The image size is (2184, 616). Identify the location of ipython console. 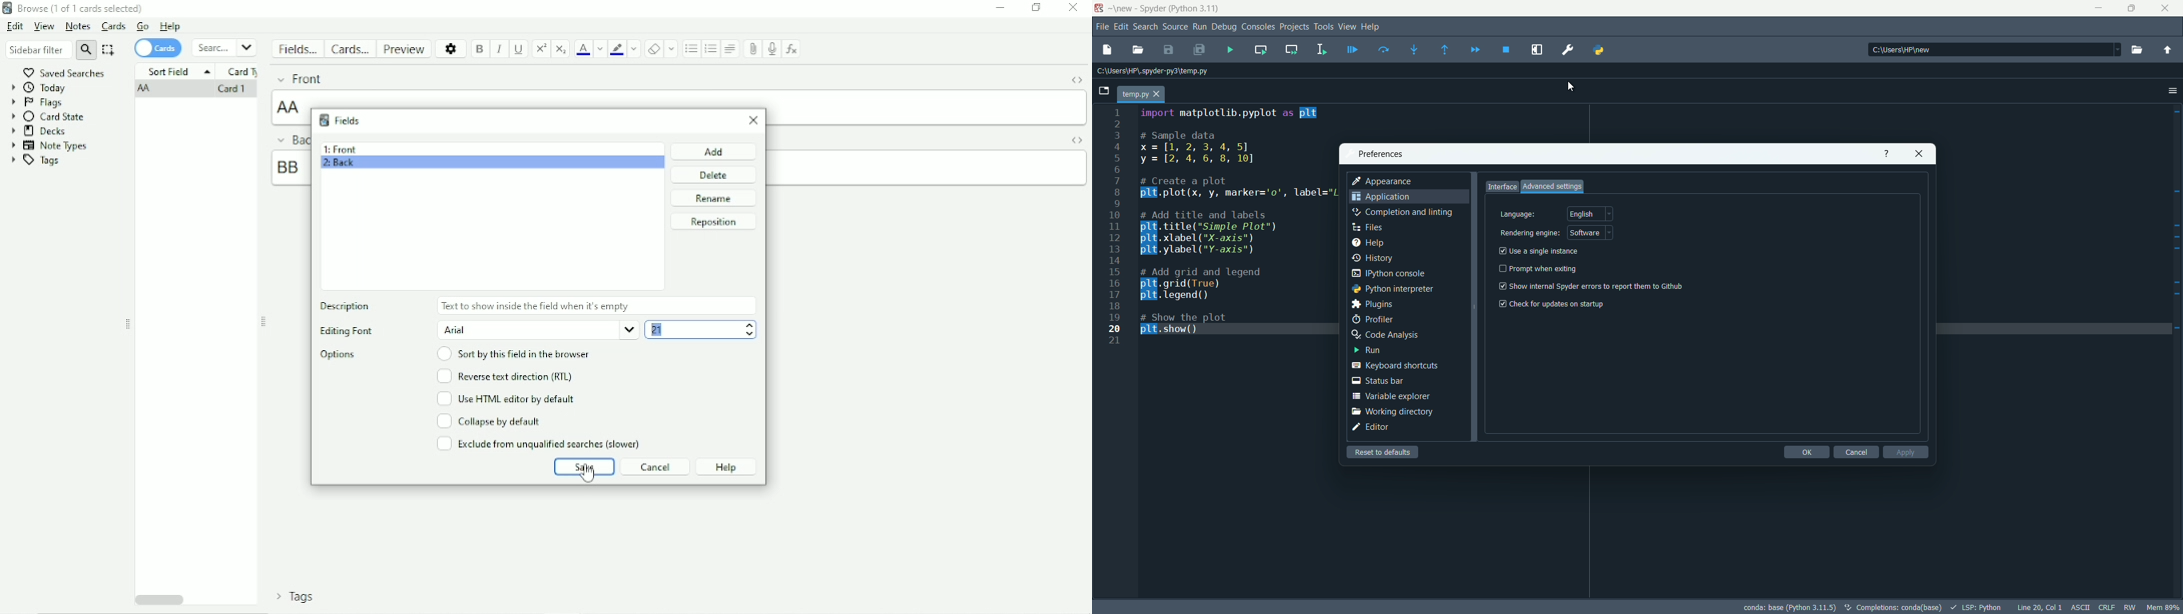
(1388, 273).